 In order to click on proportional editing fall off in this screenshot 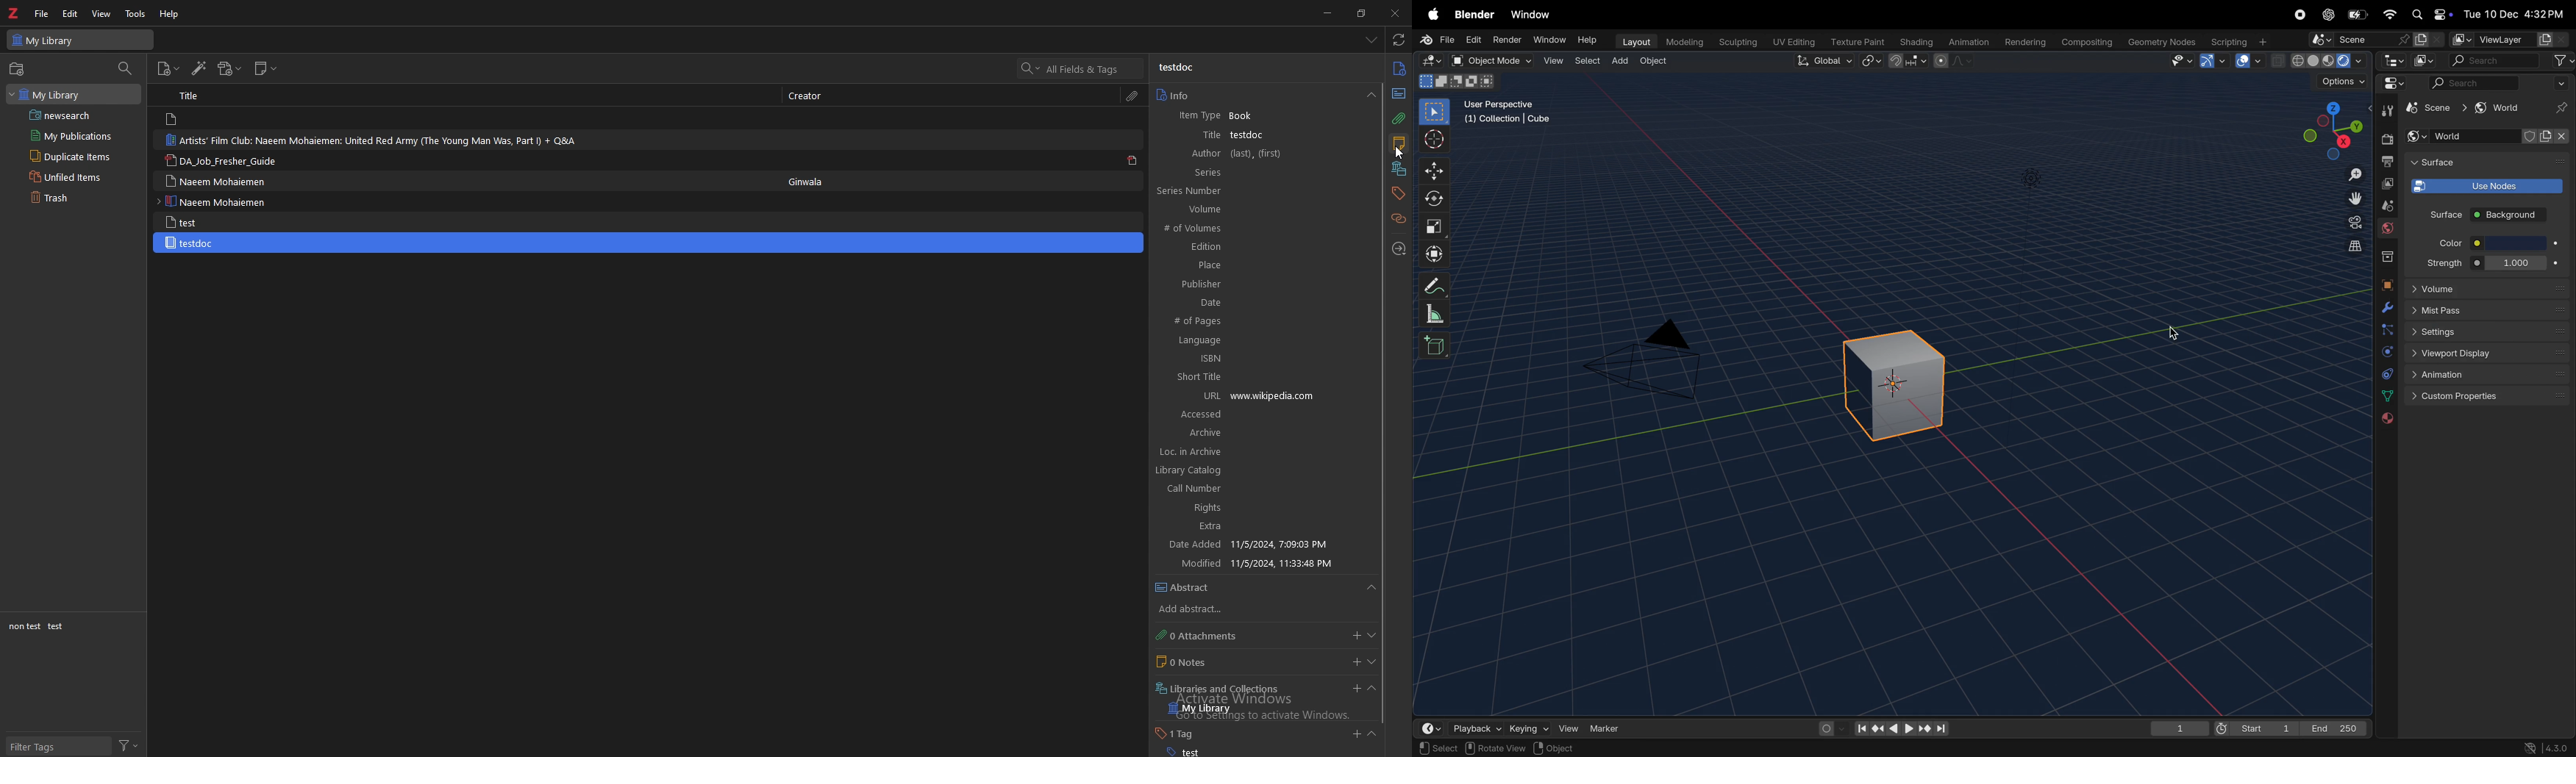, I will do `click(1955, 63)`.